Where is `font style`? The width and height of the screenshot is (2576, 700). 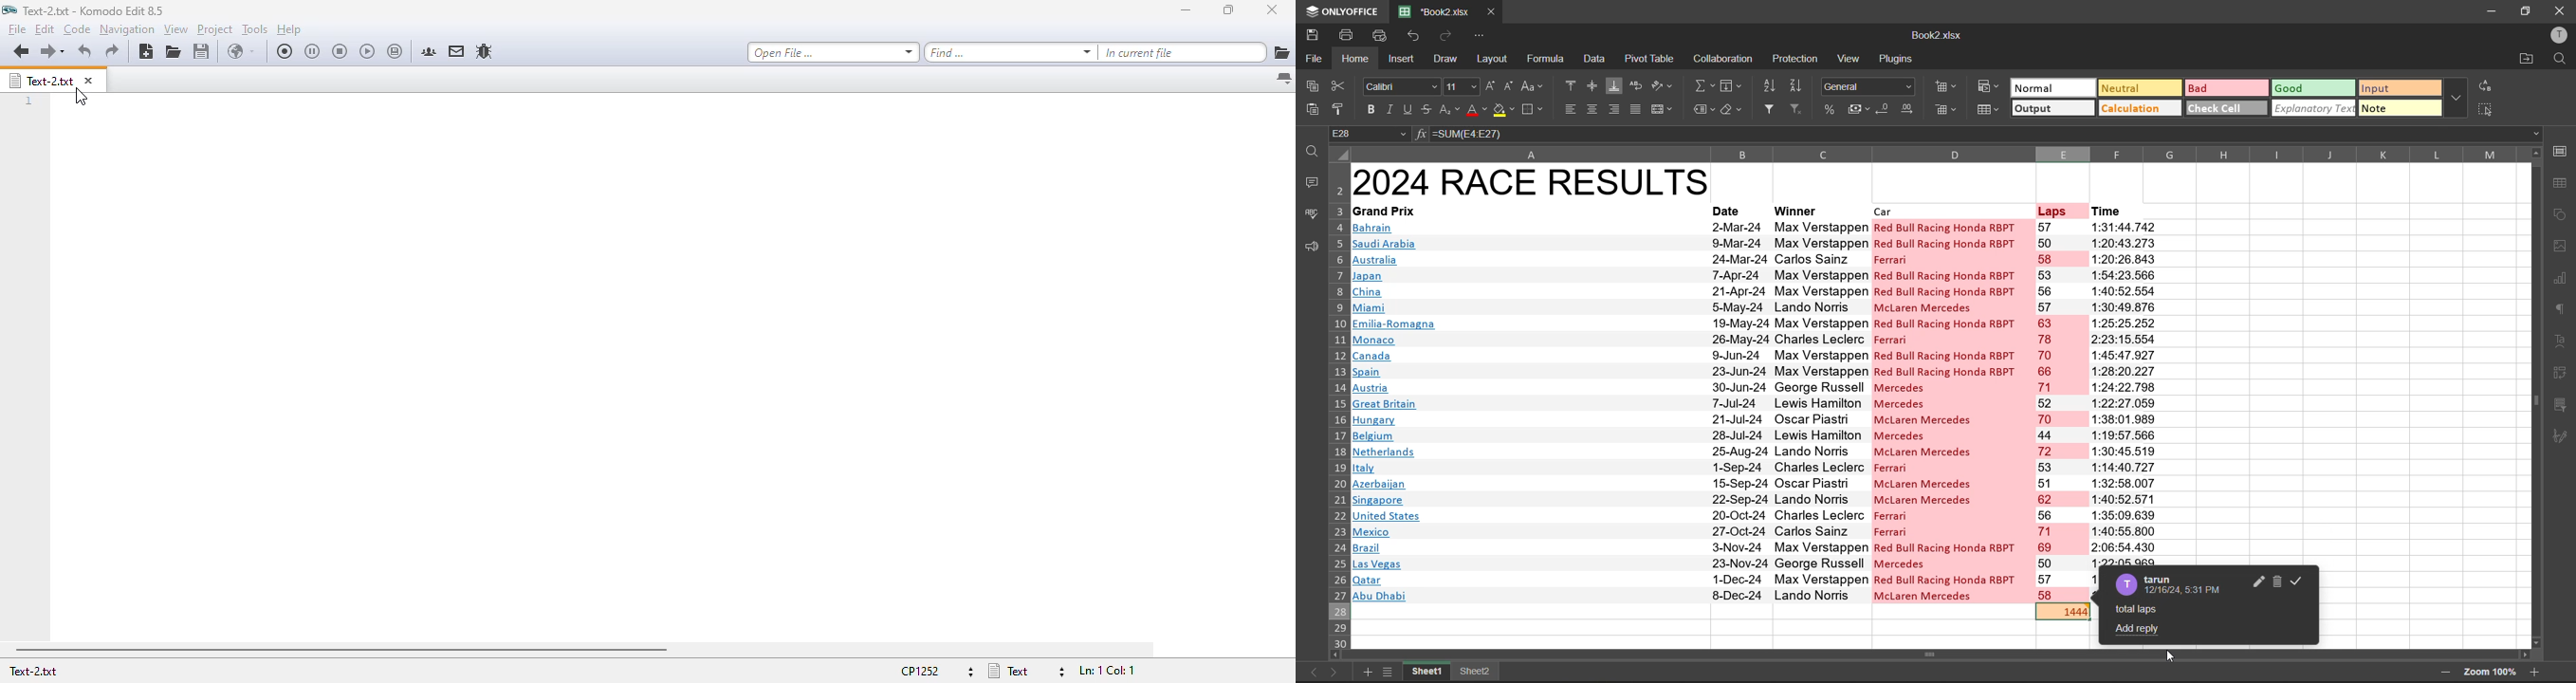 font style is located at coordinates (1400, 87).